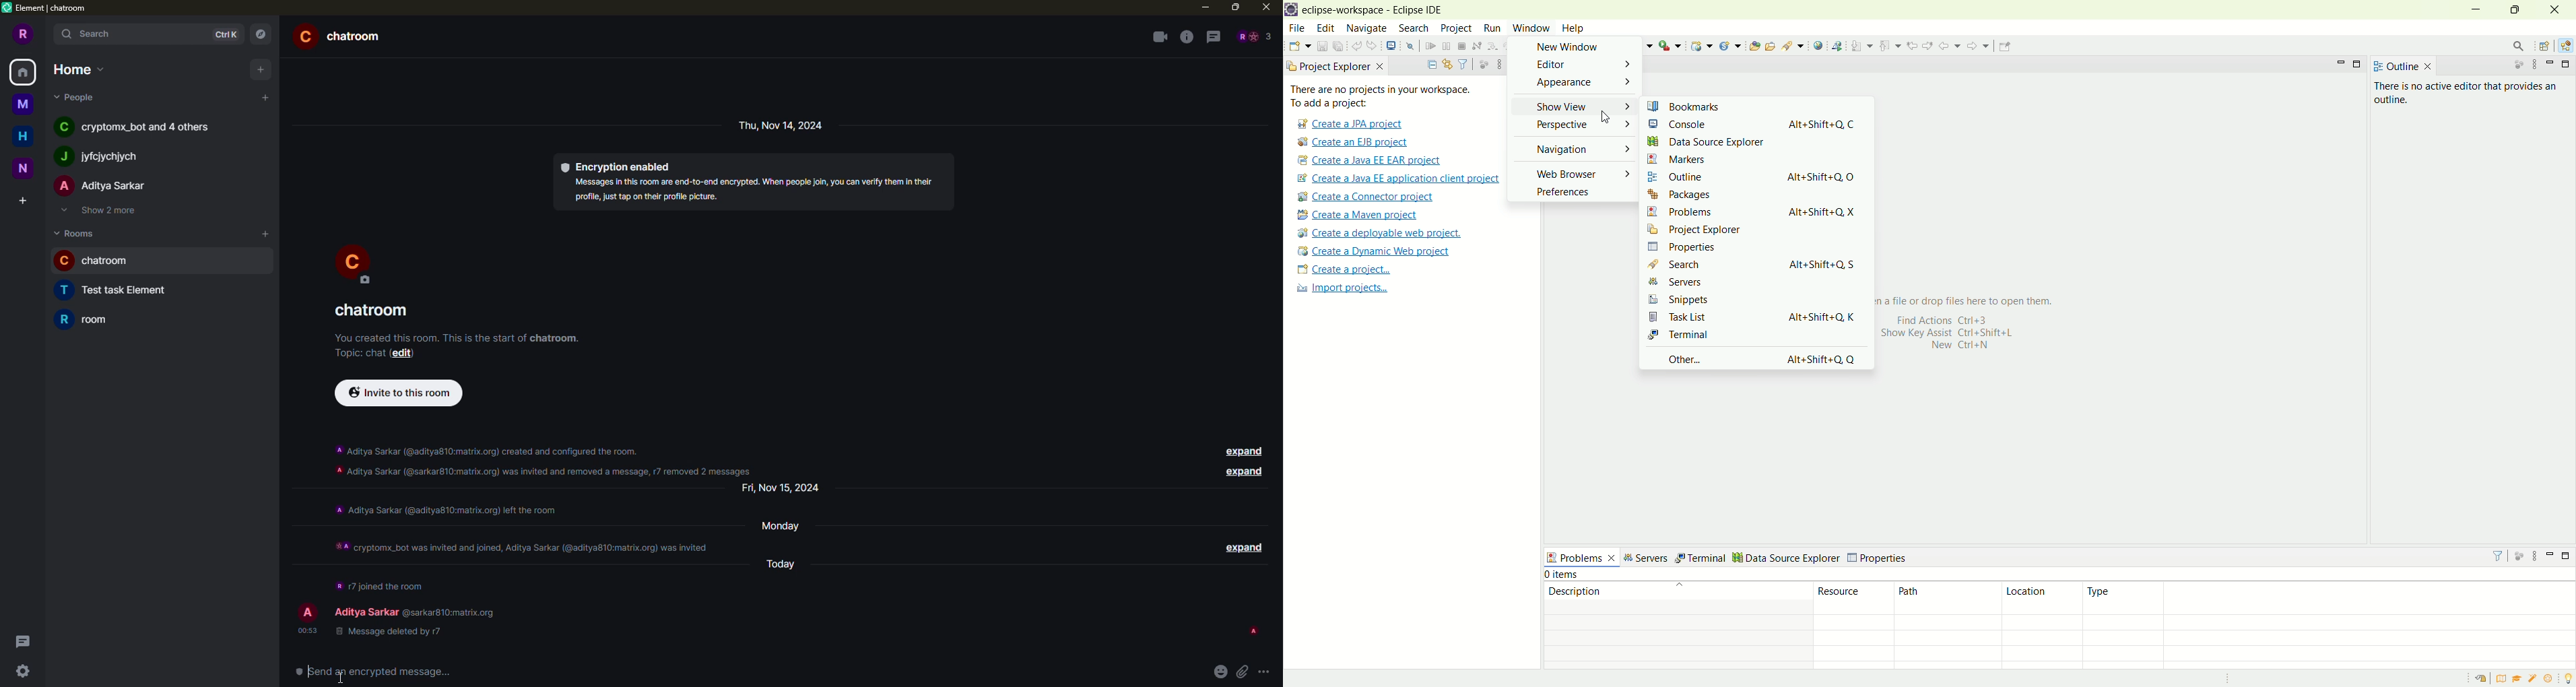 This screenshot has height=700, width=2576. What do you see at coordinates (49, 9) in the screenshot?
I see `element` at bounding box center [49, 9].